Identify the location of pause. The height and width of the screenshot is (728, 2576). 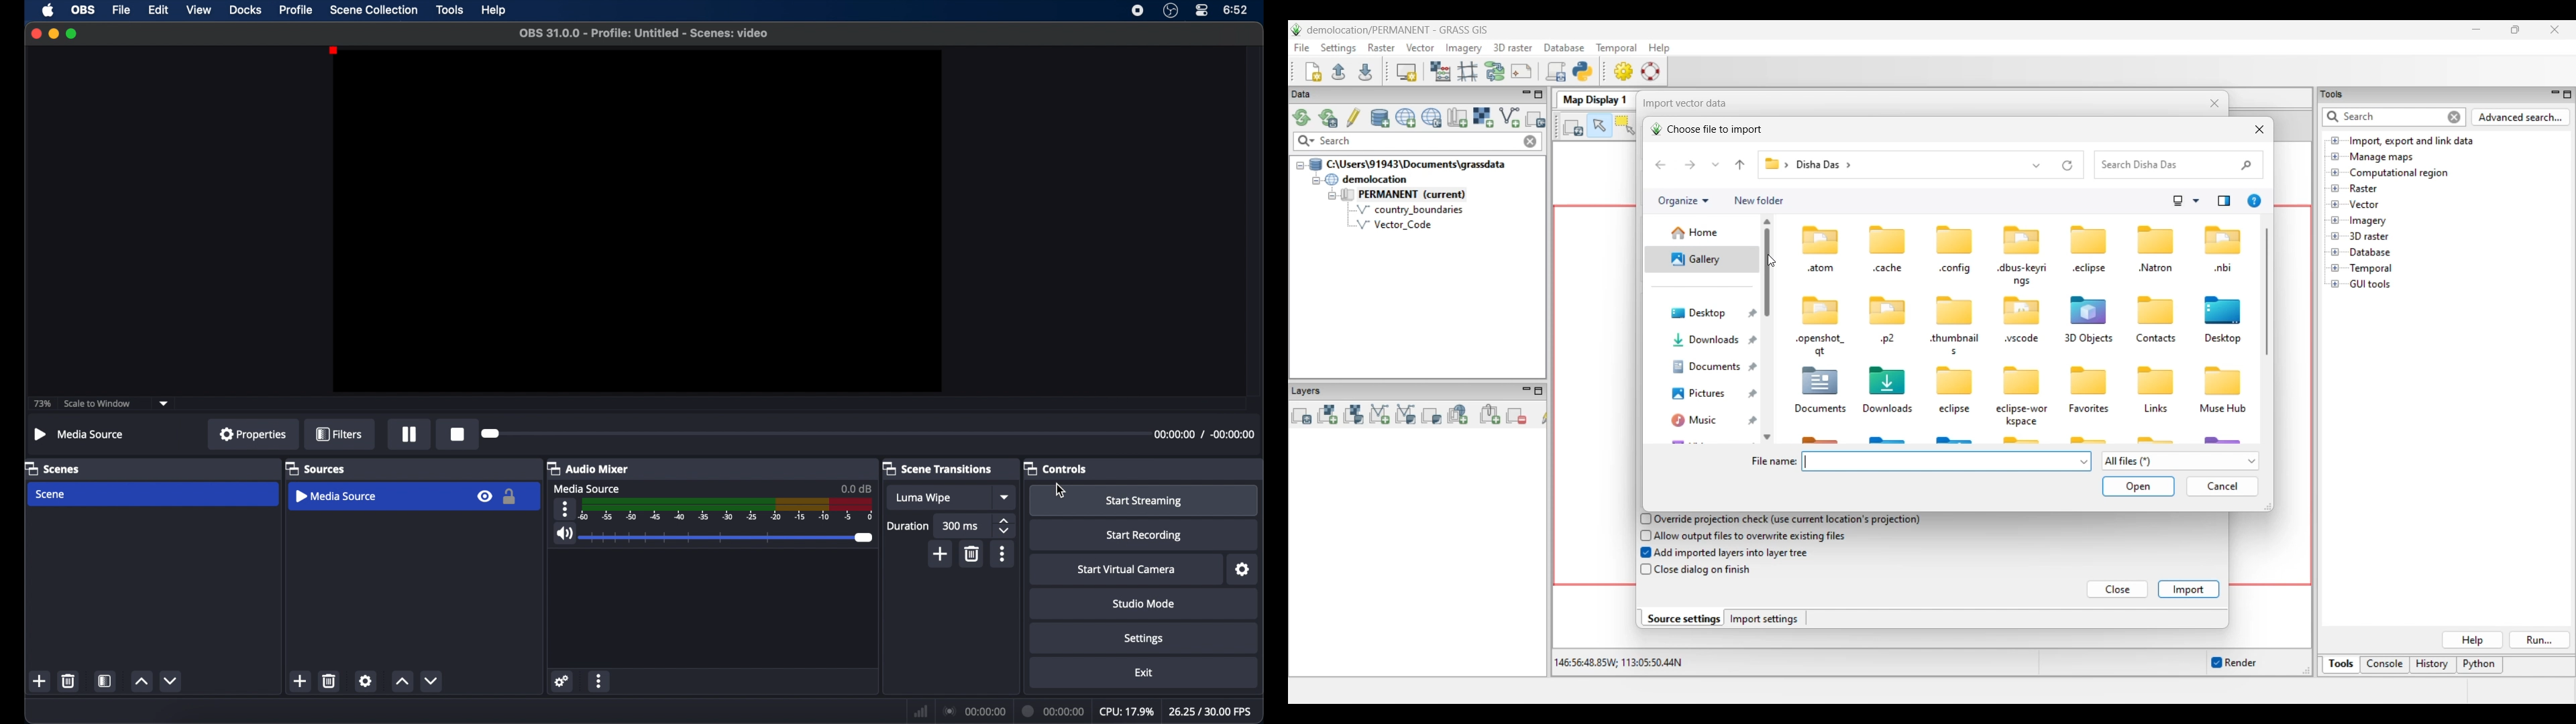
(410, 436).